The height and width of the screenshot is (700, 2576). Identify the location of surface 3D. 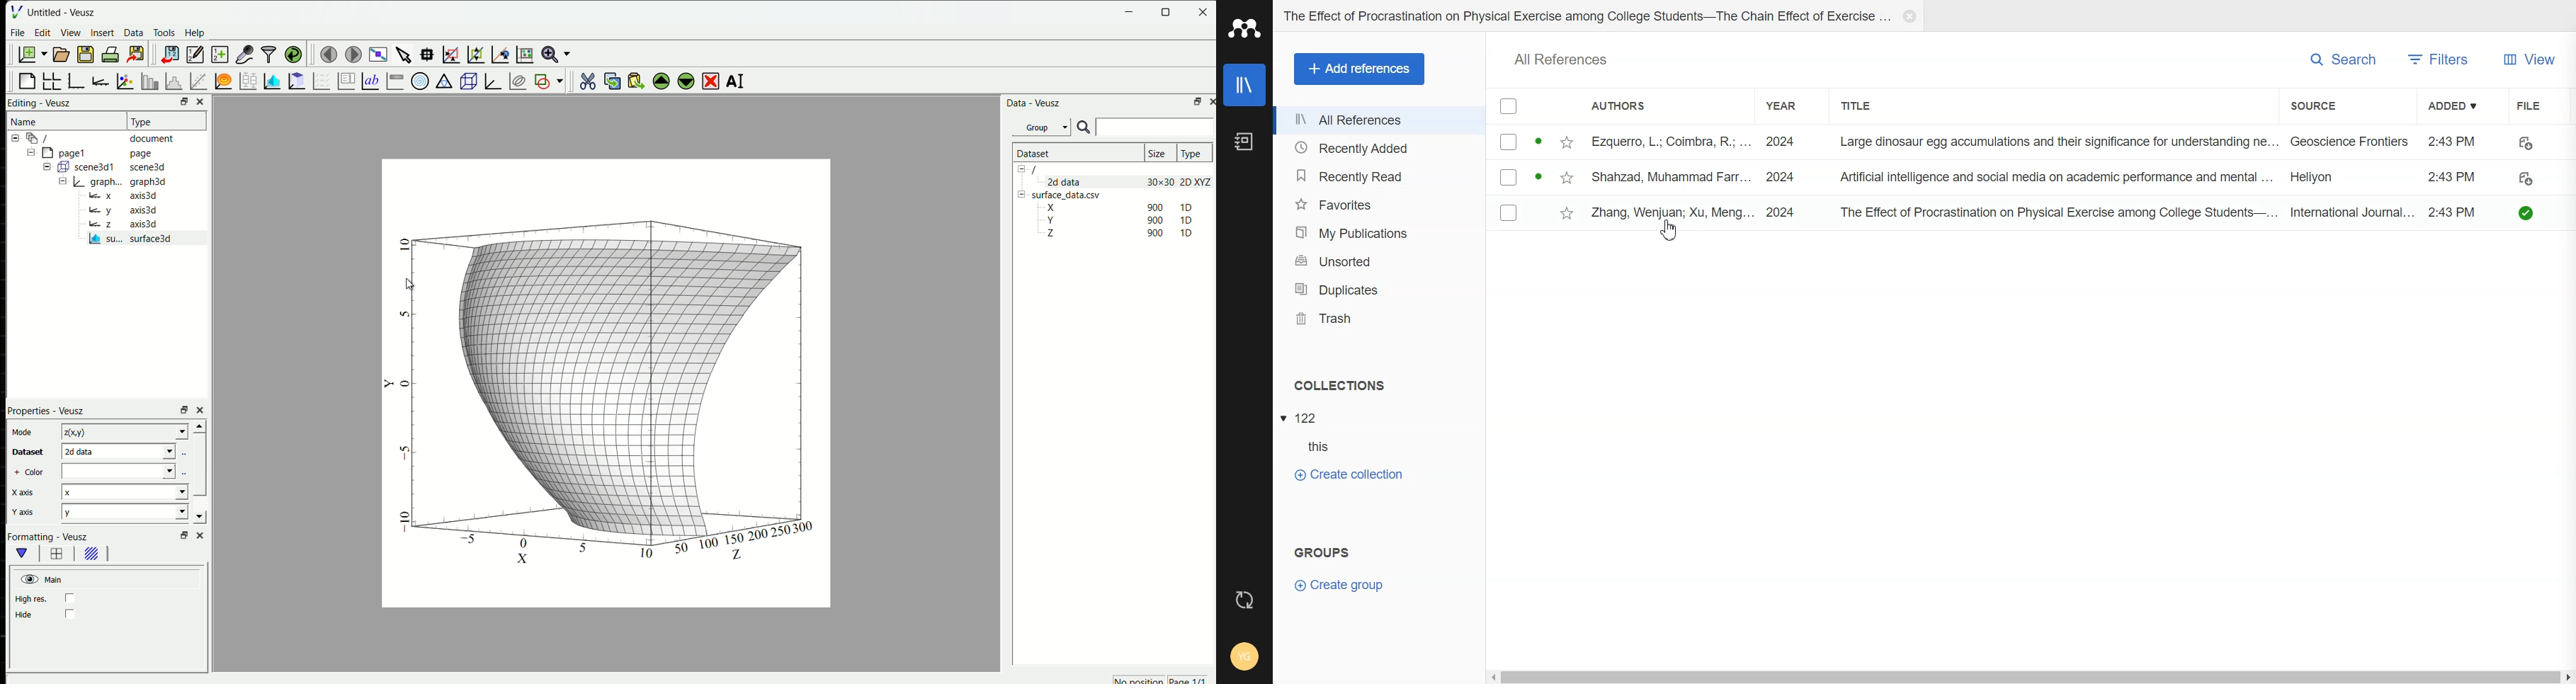
(150, 238).